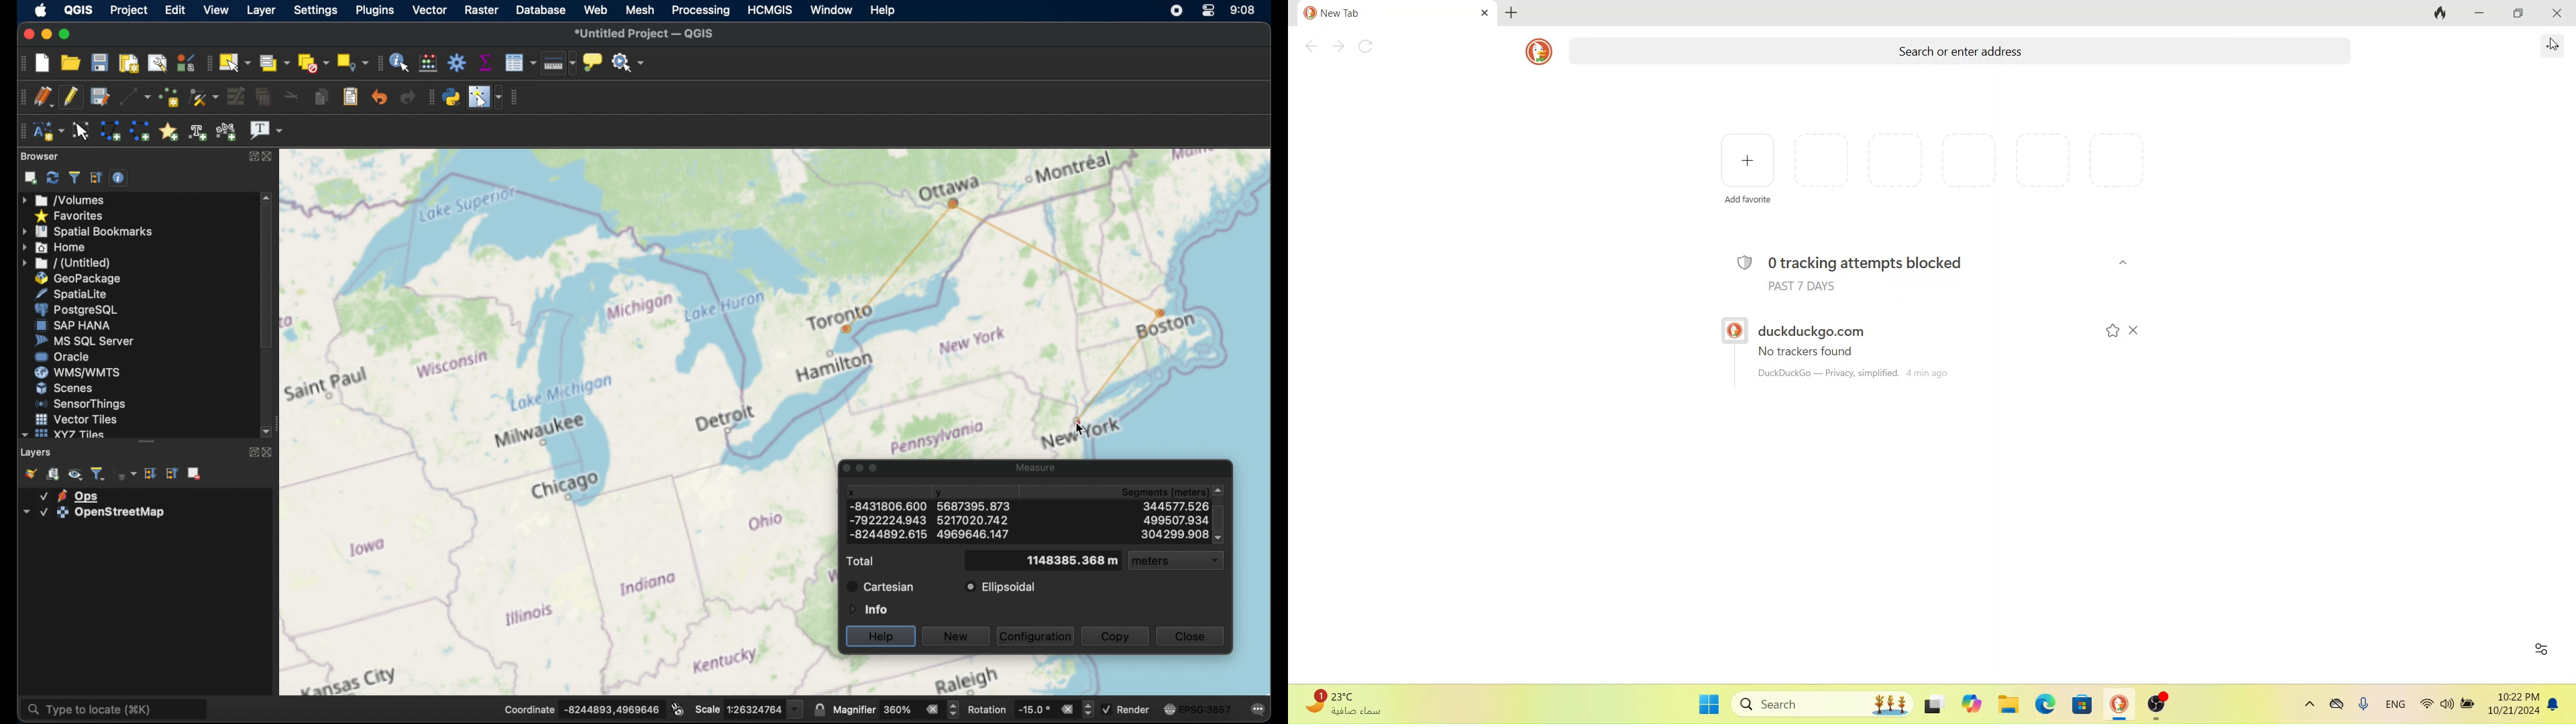 The width and height of the screenshot is (2576, 728). Describe the element at coordinates (451, 95) in the screenshot. I see `python console` at that location.